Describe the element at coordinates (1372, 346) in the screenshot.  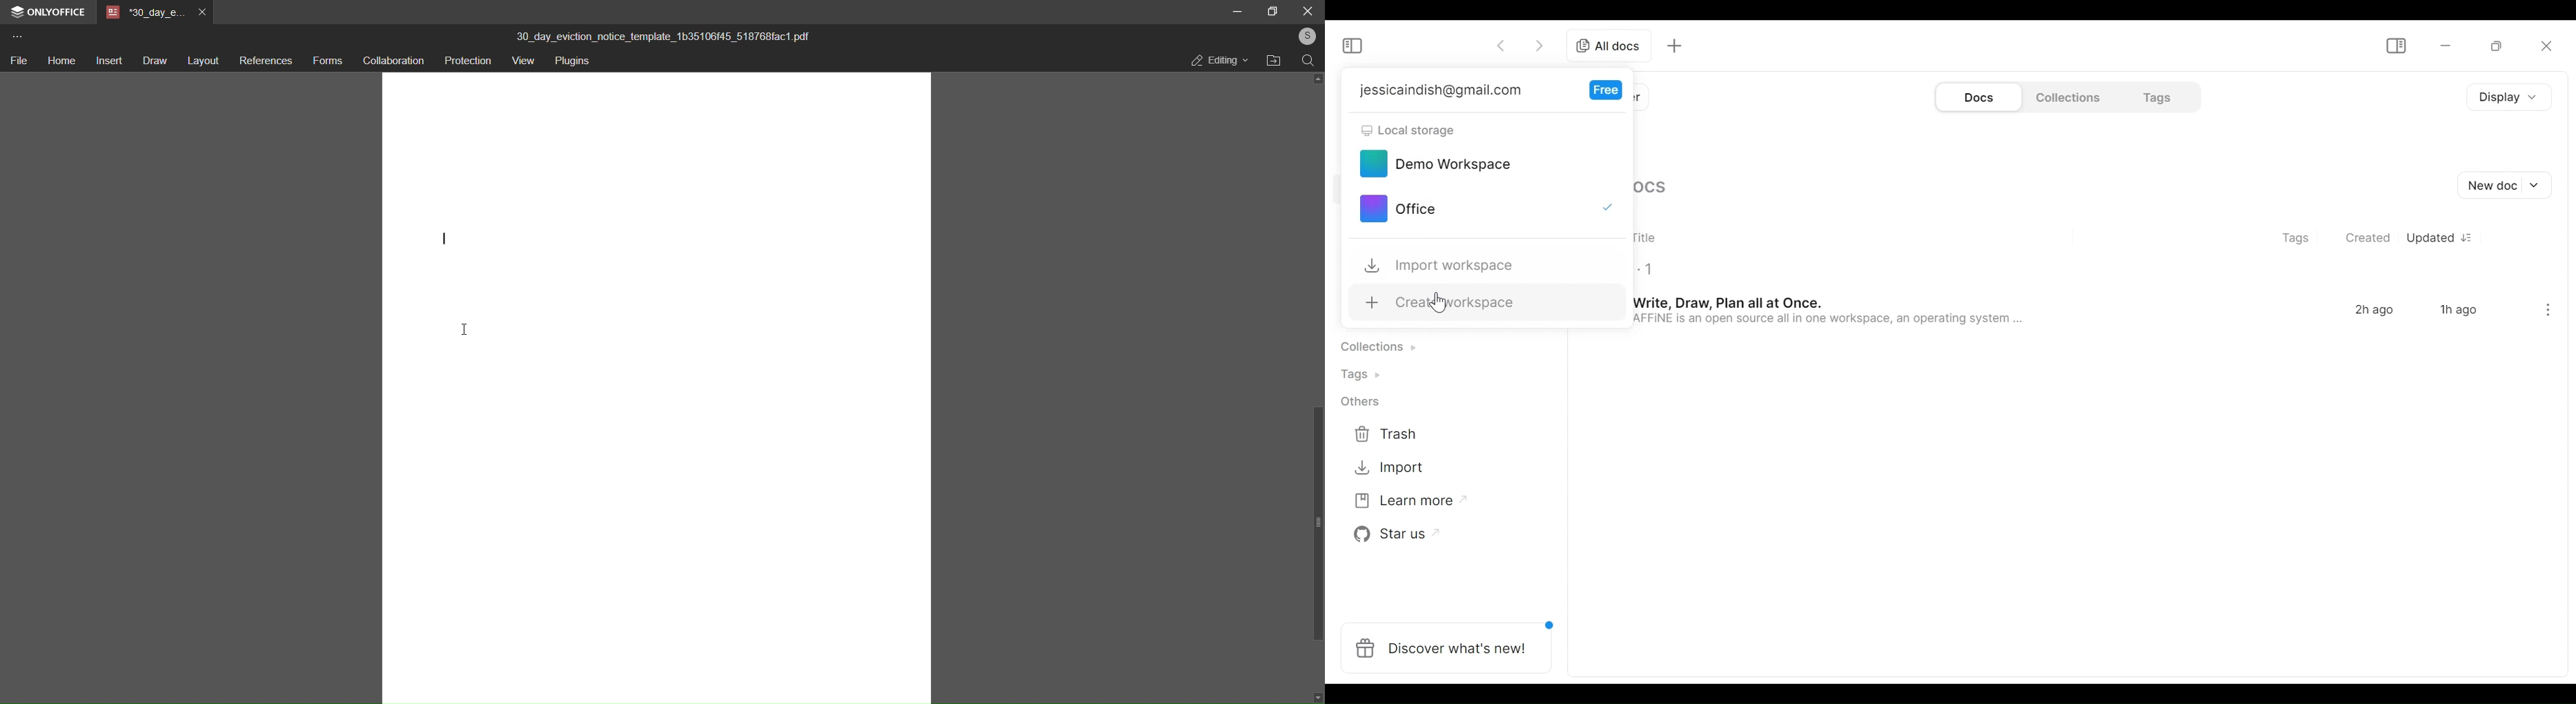
I see `Contributions` at that location.